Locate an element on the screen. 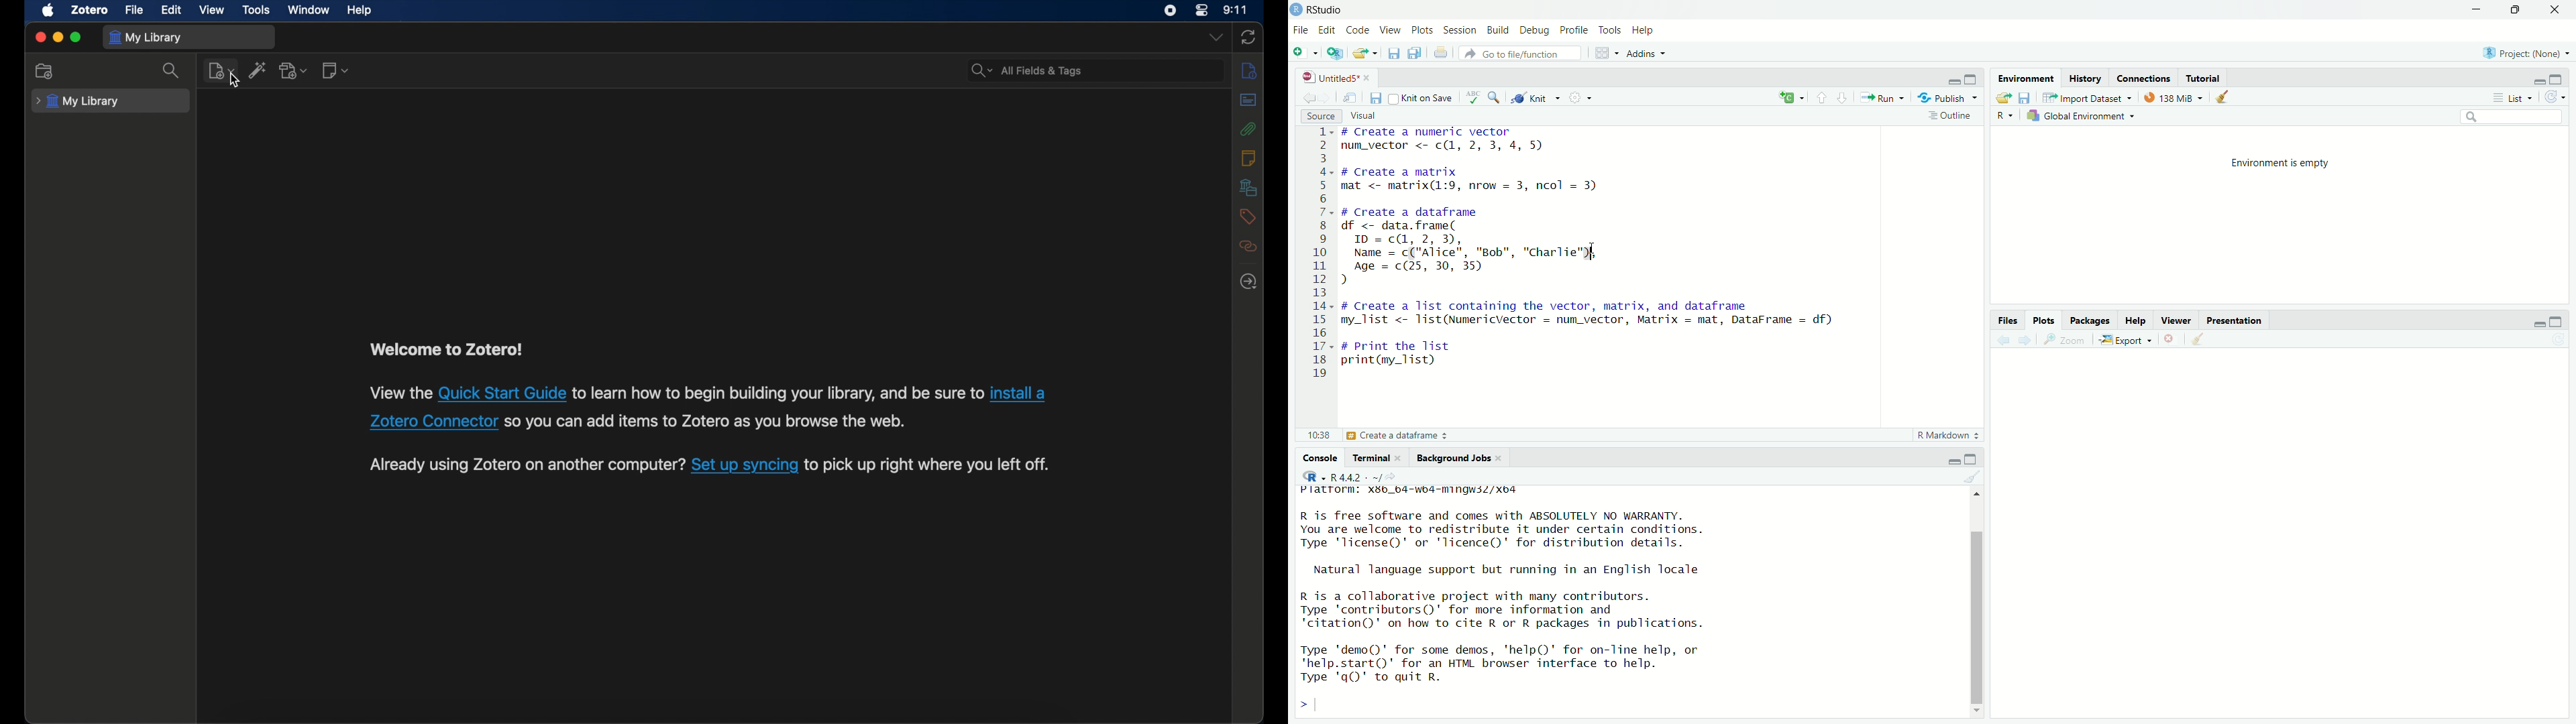 This screenshot has height=728, width=2576. Tools is located at coordinates (1609, 30).